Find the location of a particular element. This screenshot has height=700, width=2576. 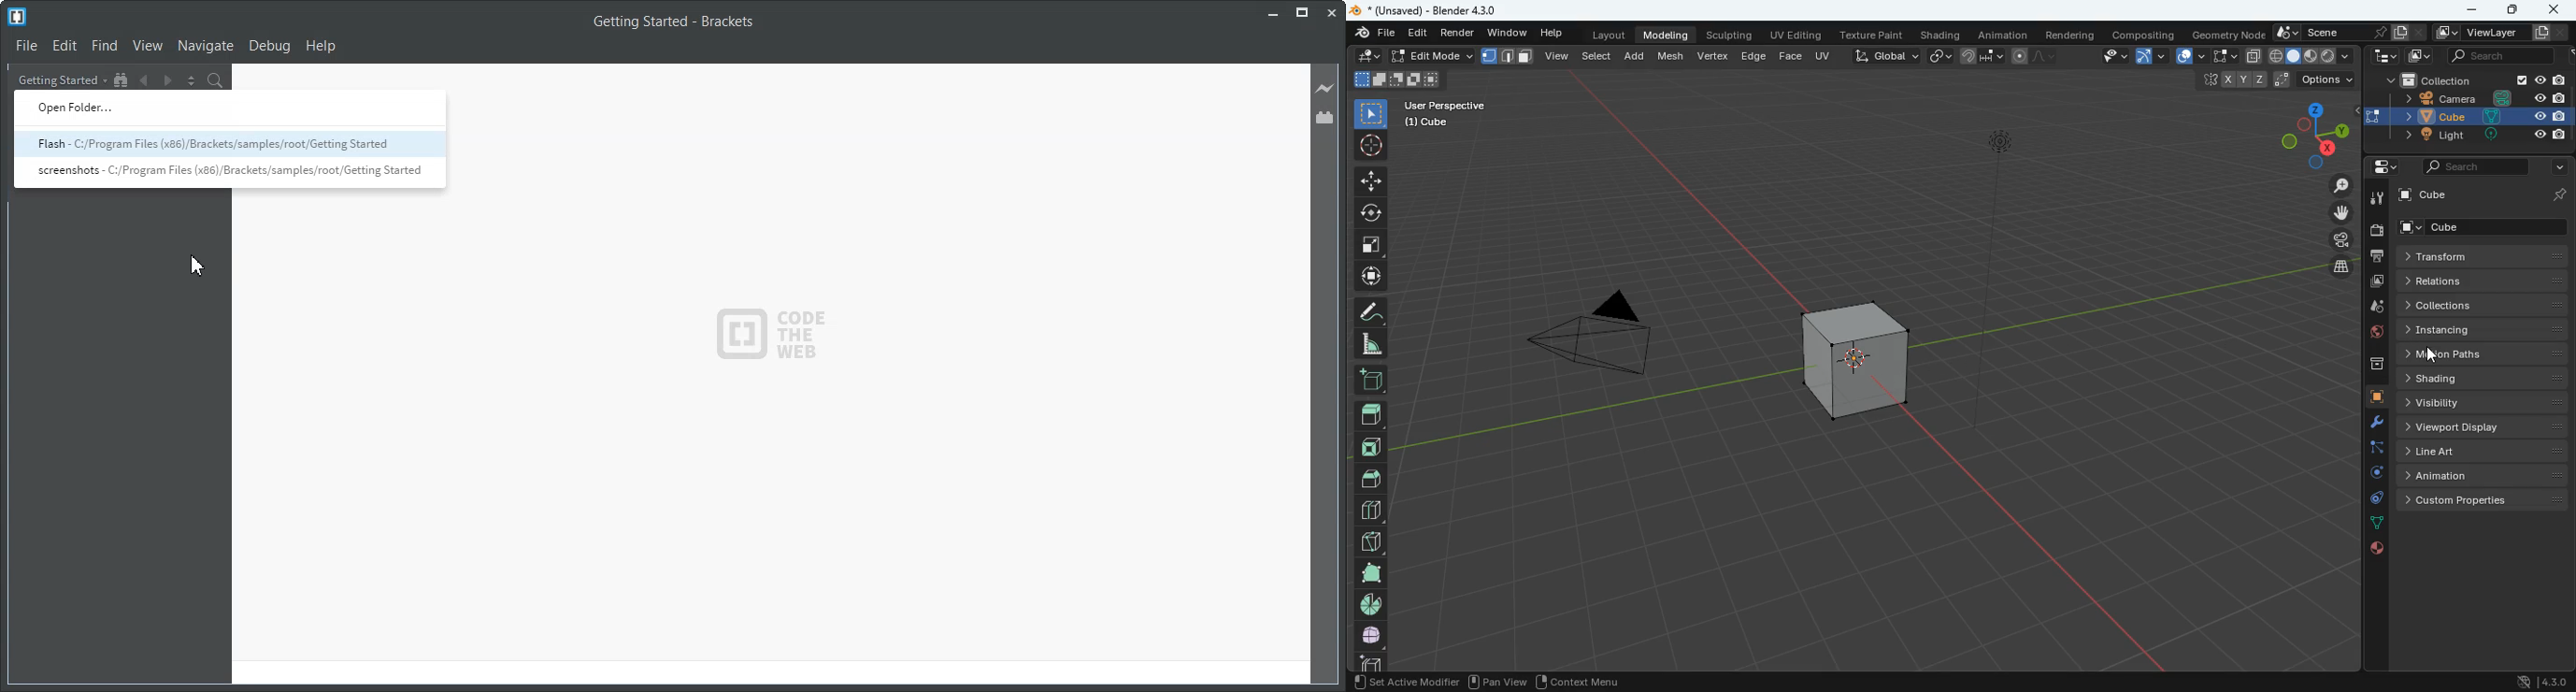

fullscreen is located at coordinates (2223, 55).